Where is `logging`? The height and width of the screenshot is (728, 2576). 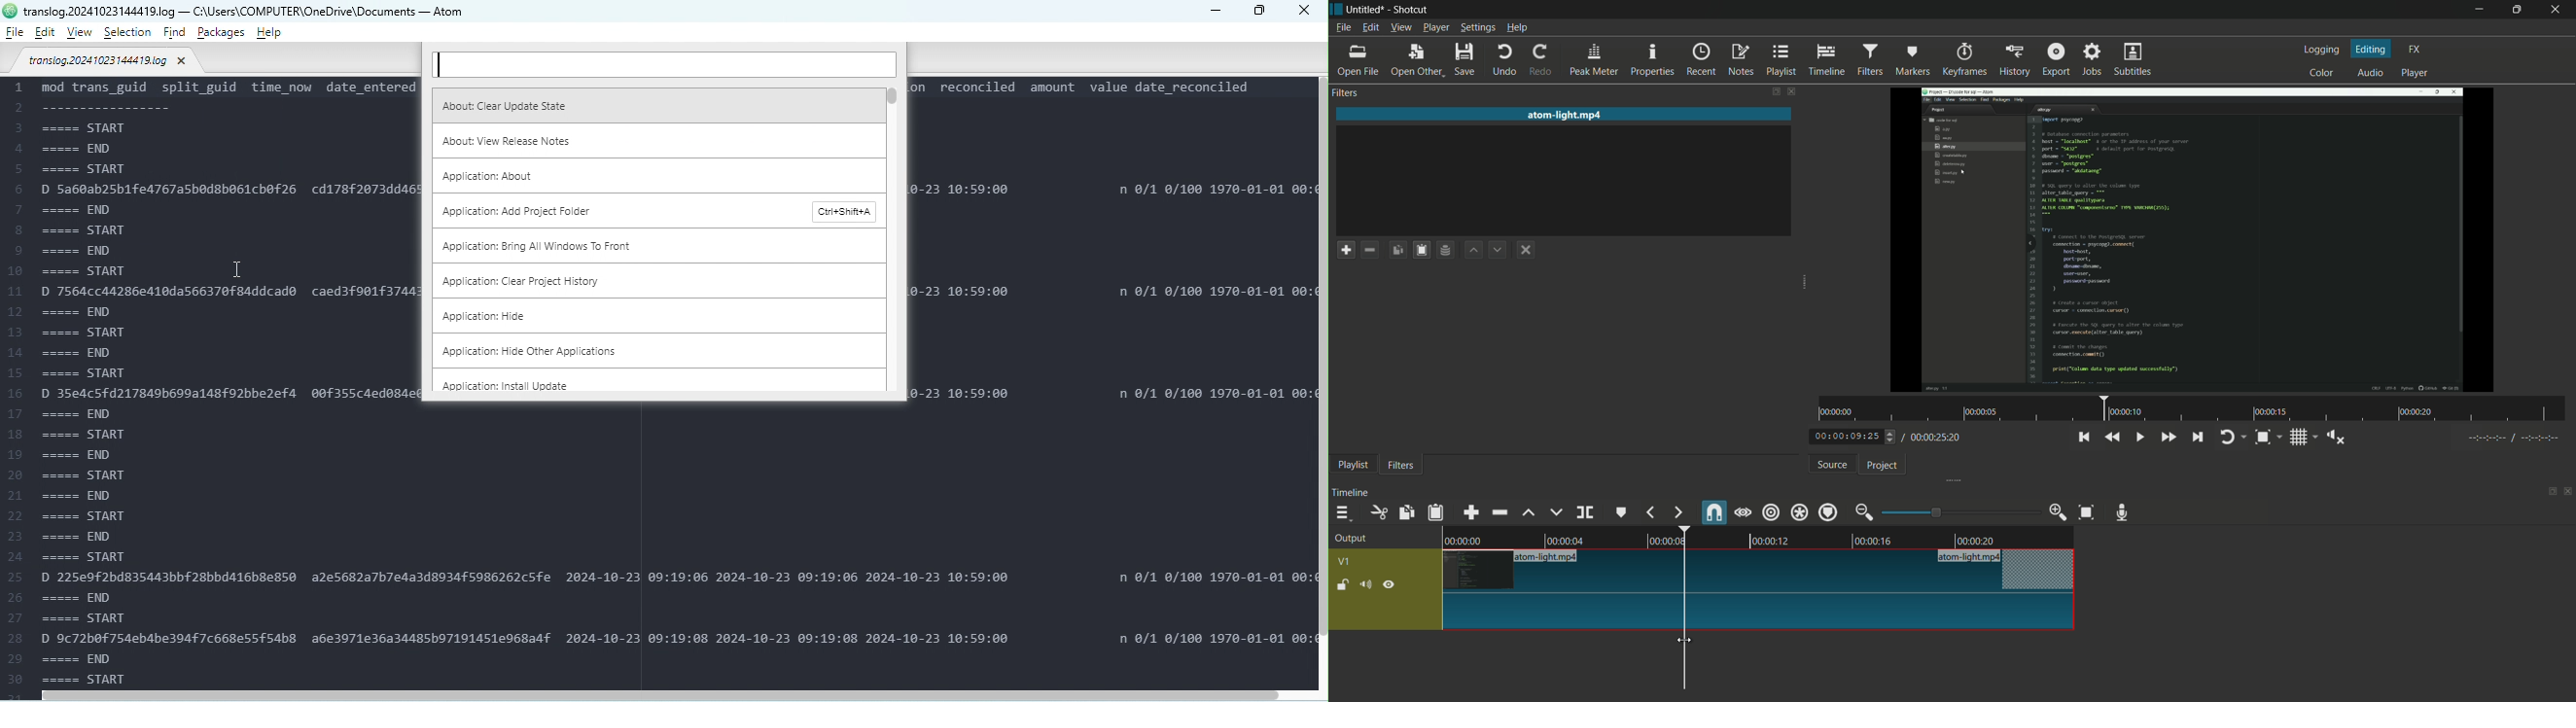
logging is located at coordinates (2324, 49).